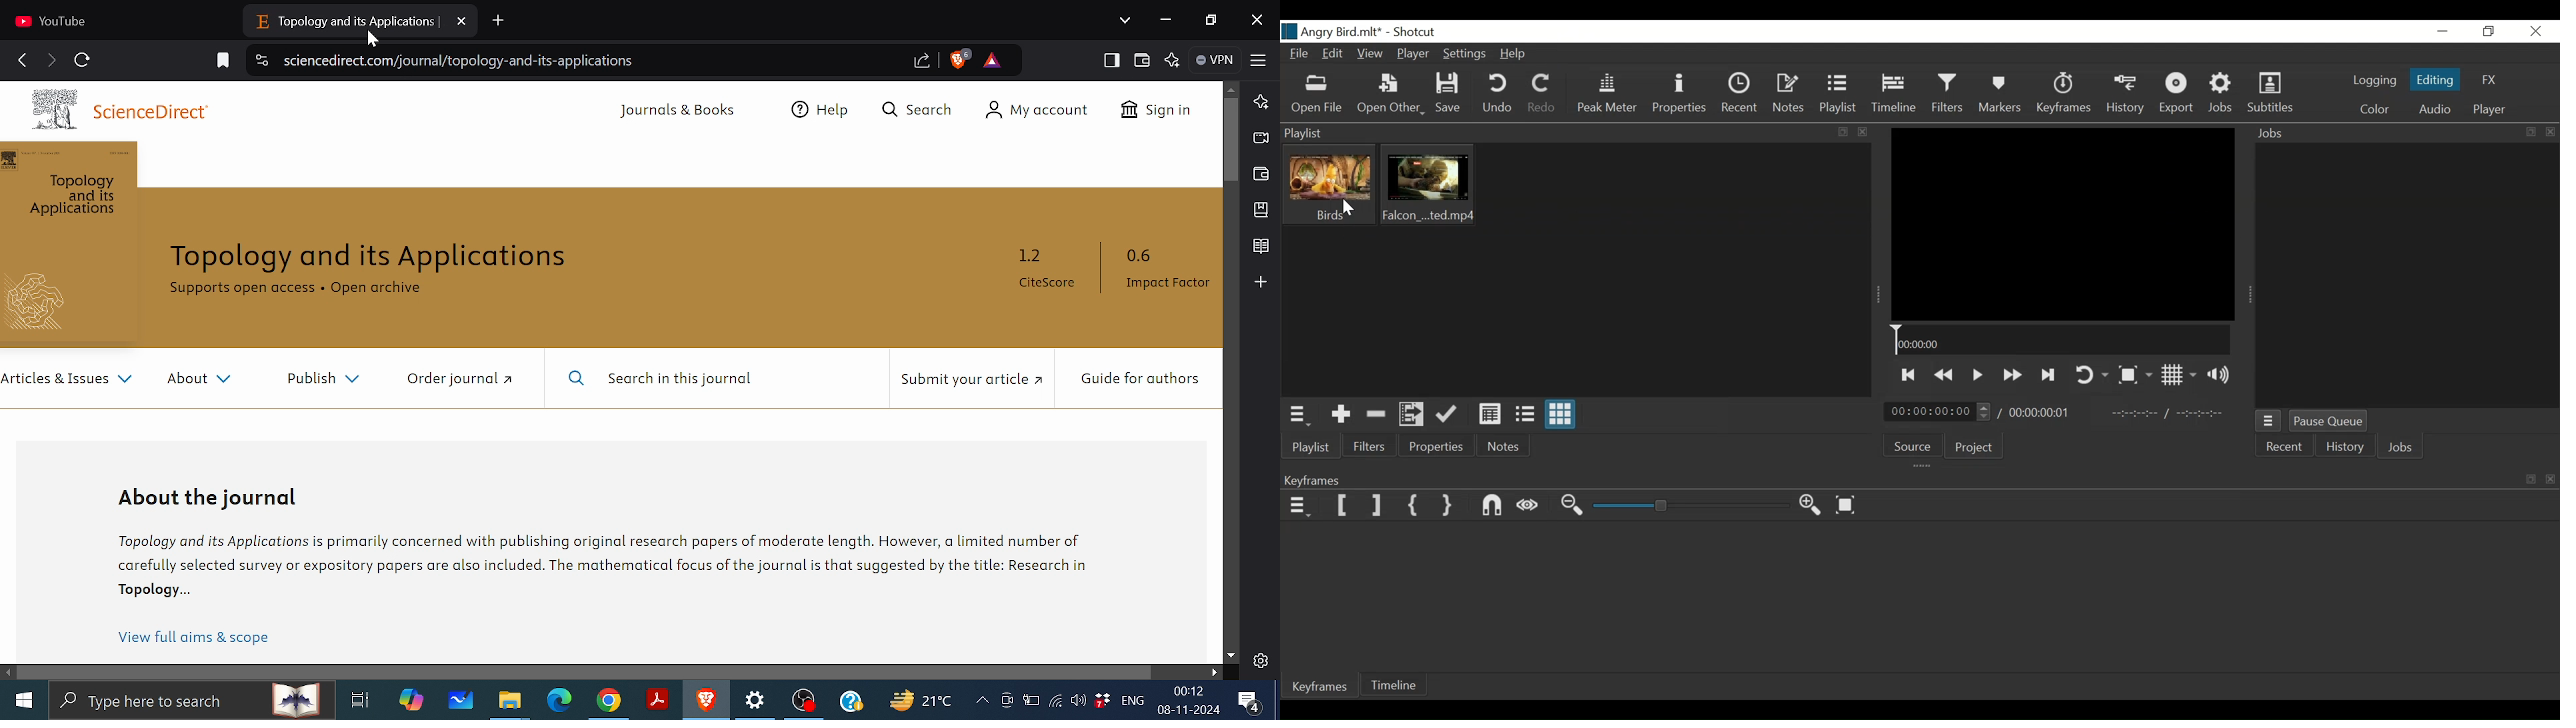 The height and width of the screenshot is (728, 2576). What do you see at coordinates (1261, 247) in the screenshot?
I see `reading list` at bounding box center [1261, 247].